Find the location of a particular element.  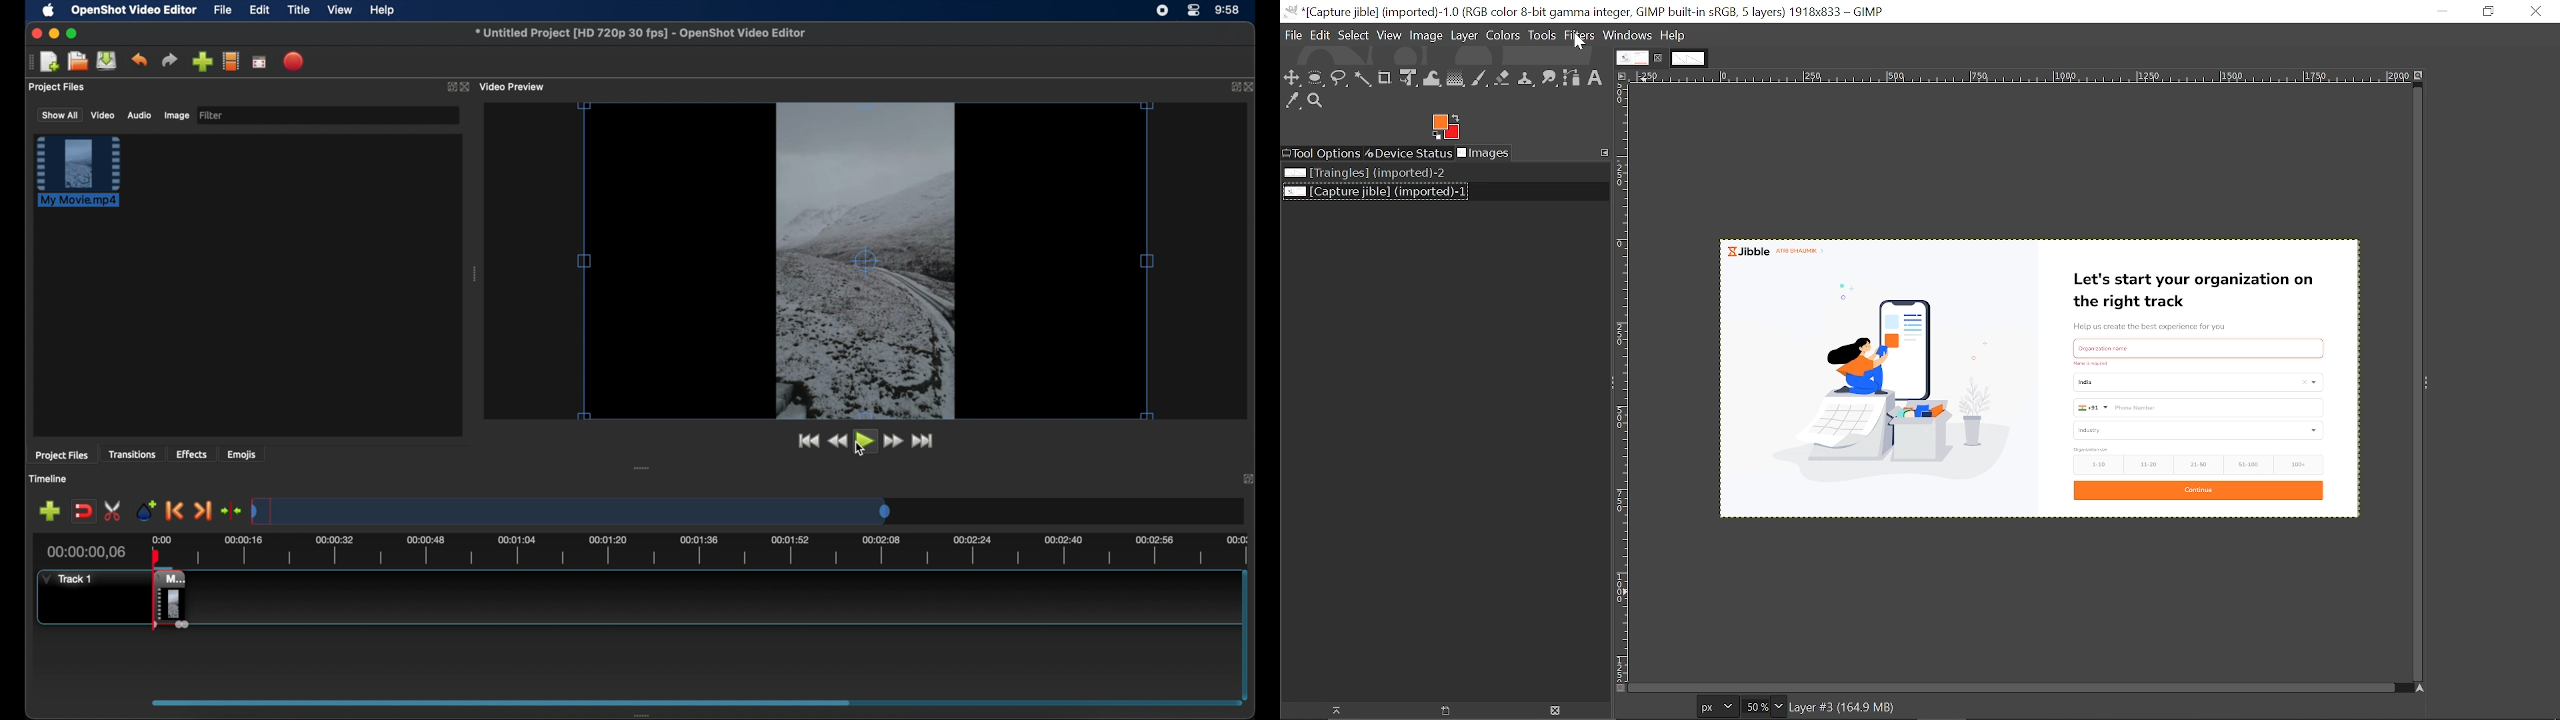

Jibble is located at coordinates (1782, 251).